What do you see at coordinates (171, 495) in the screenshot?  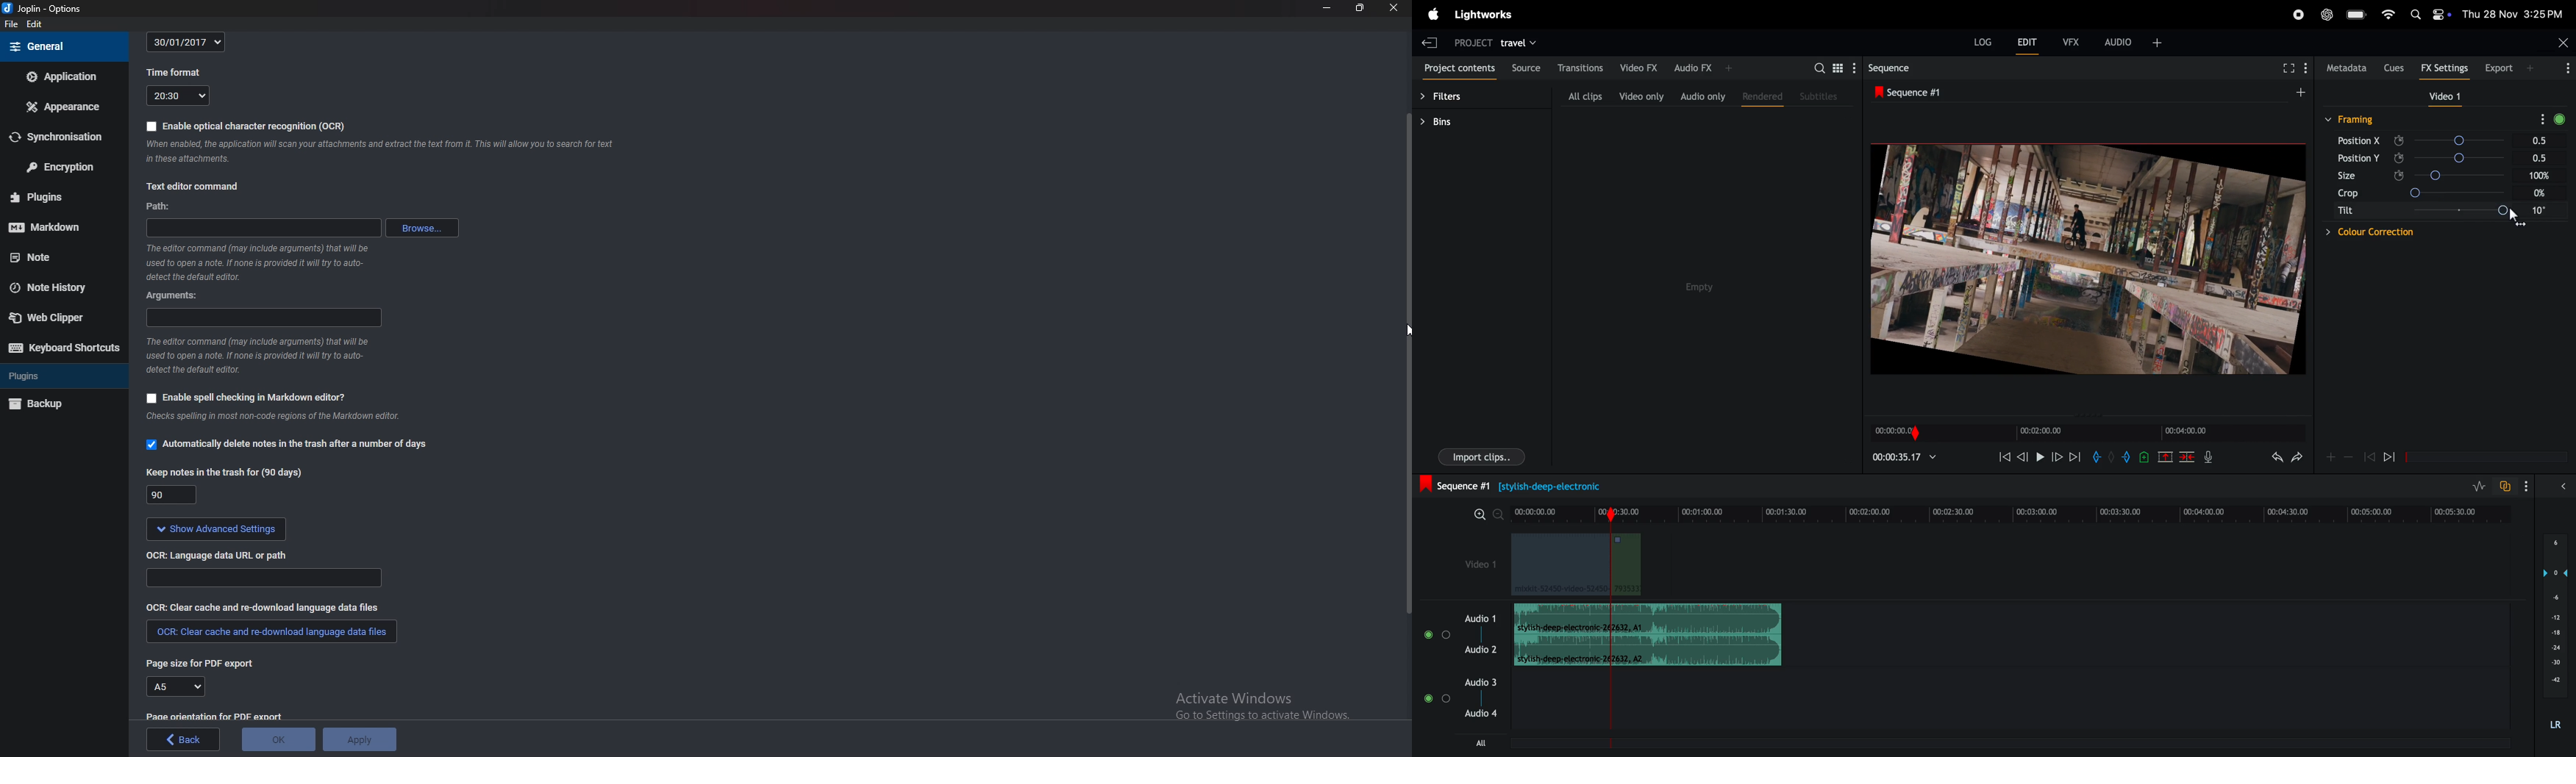 I see `90 days` at bounding box center [171, 495].